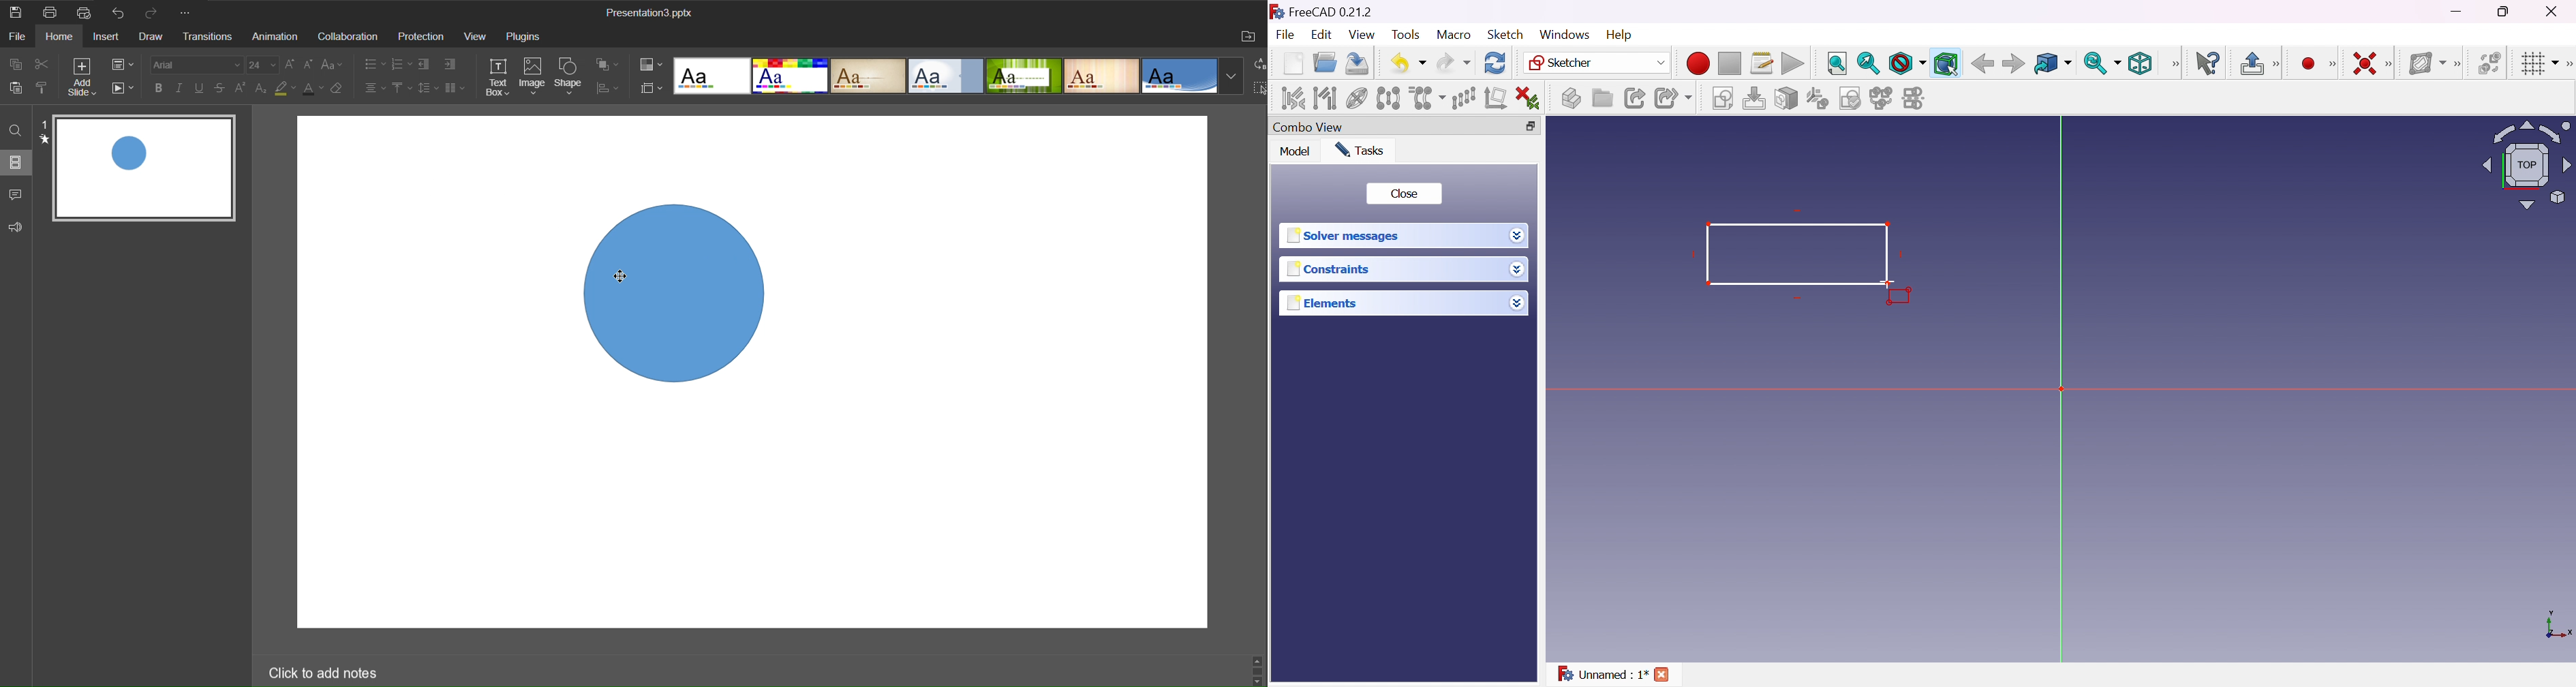  I want to click on Add Slide, so click(85, 76).